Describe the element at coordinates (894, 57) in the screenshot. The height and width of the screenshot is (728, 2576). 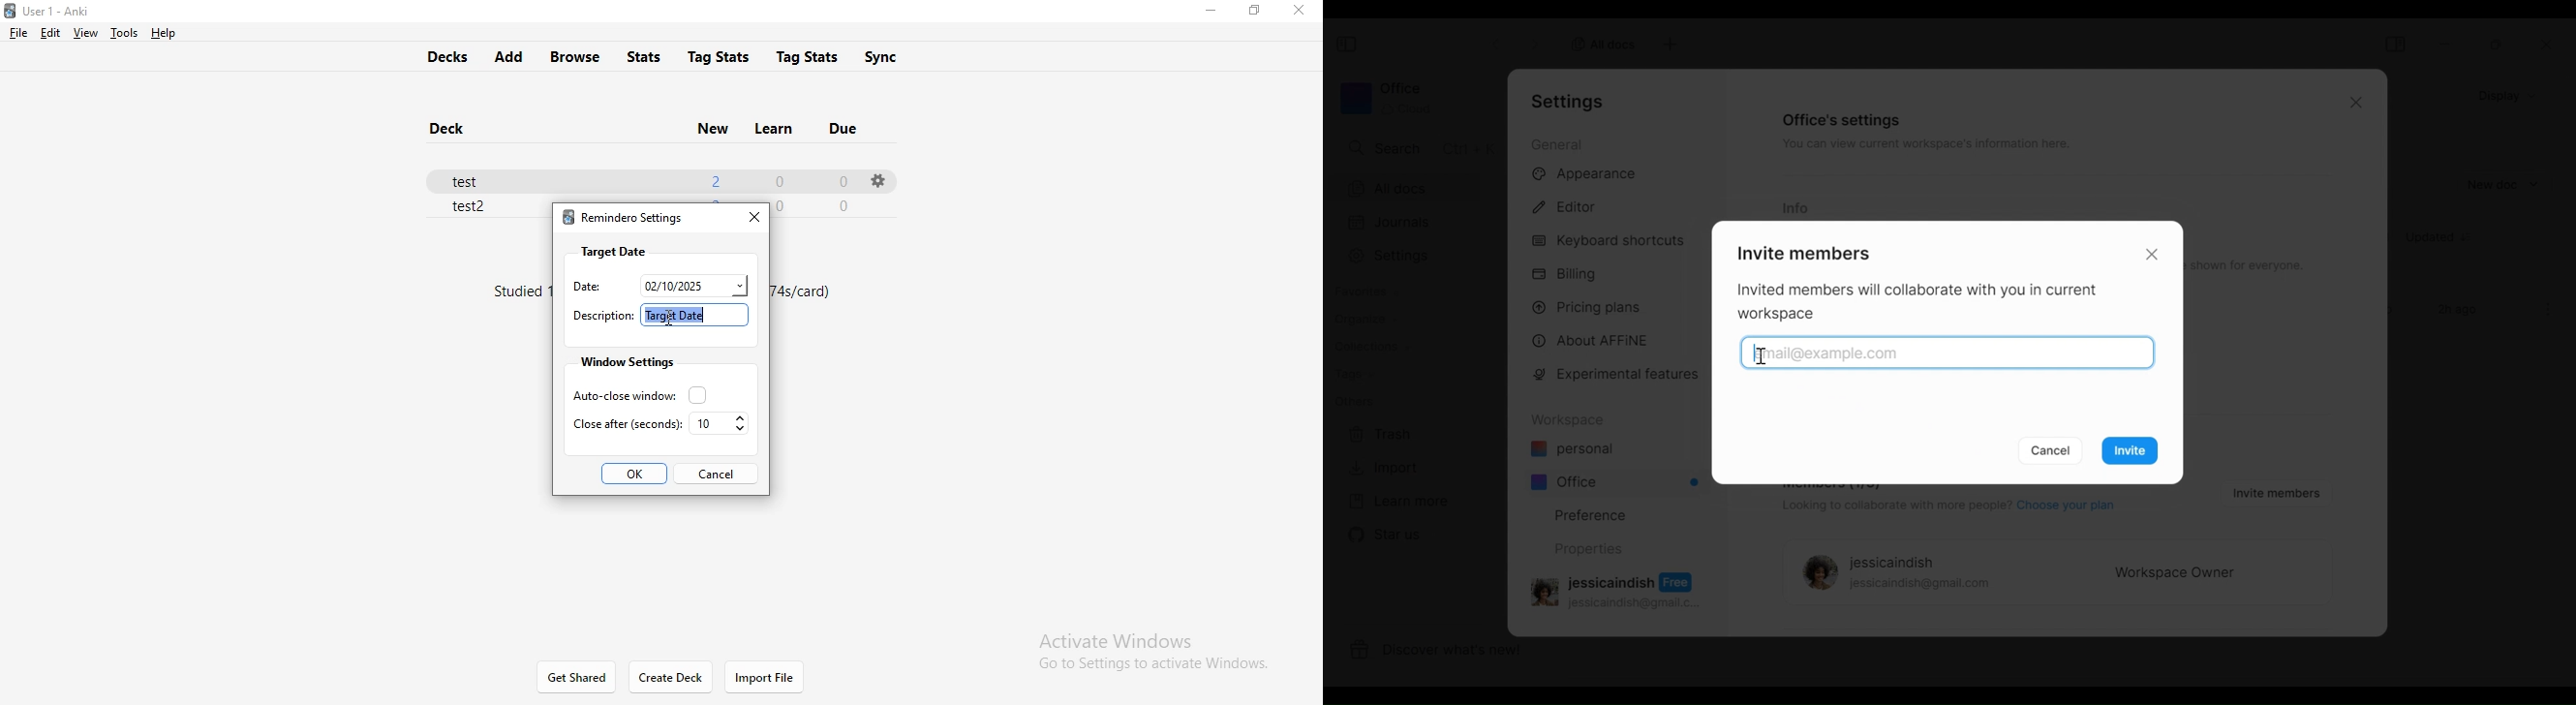
I see `sync` at that location.